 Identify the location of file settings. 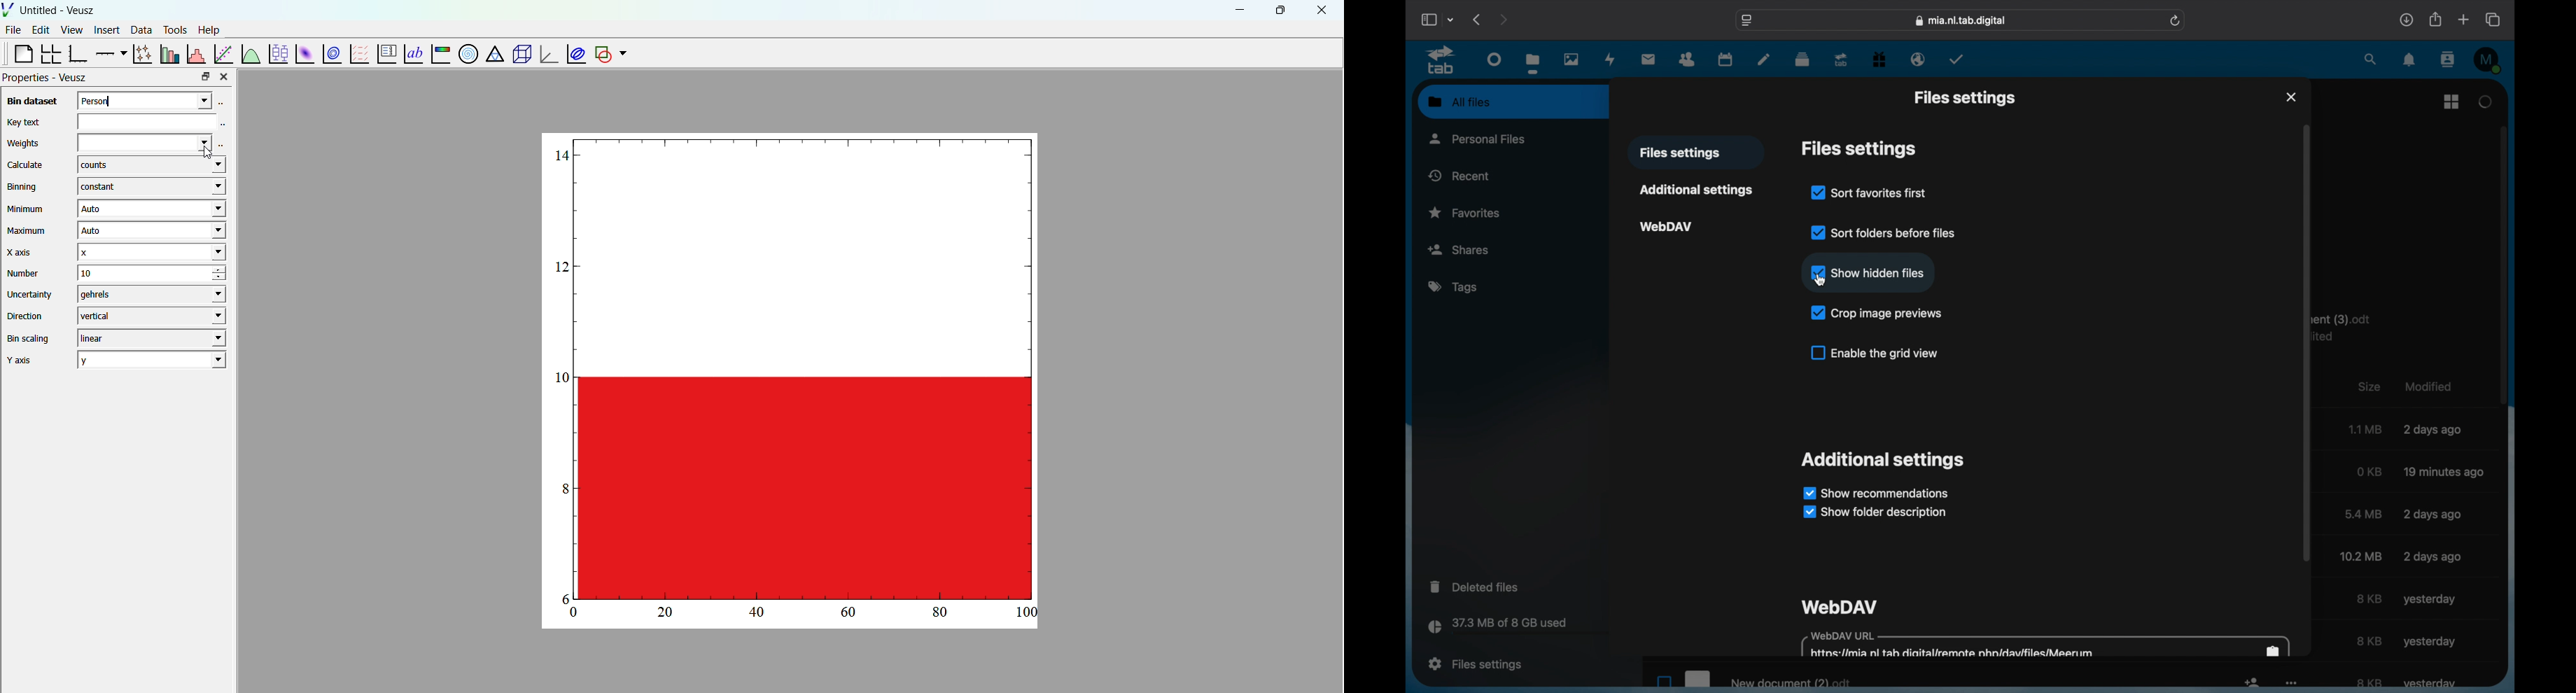
(1475, 663).